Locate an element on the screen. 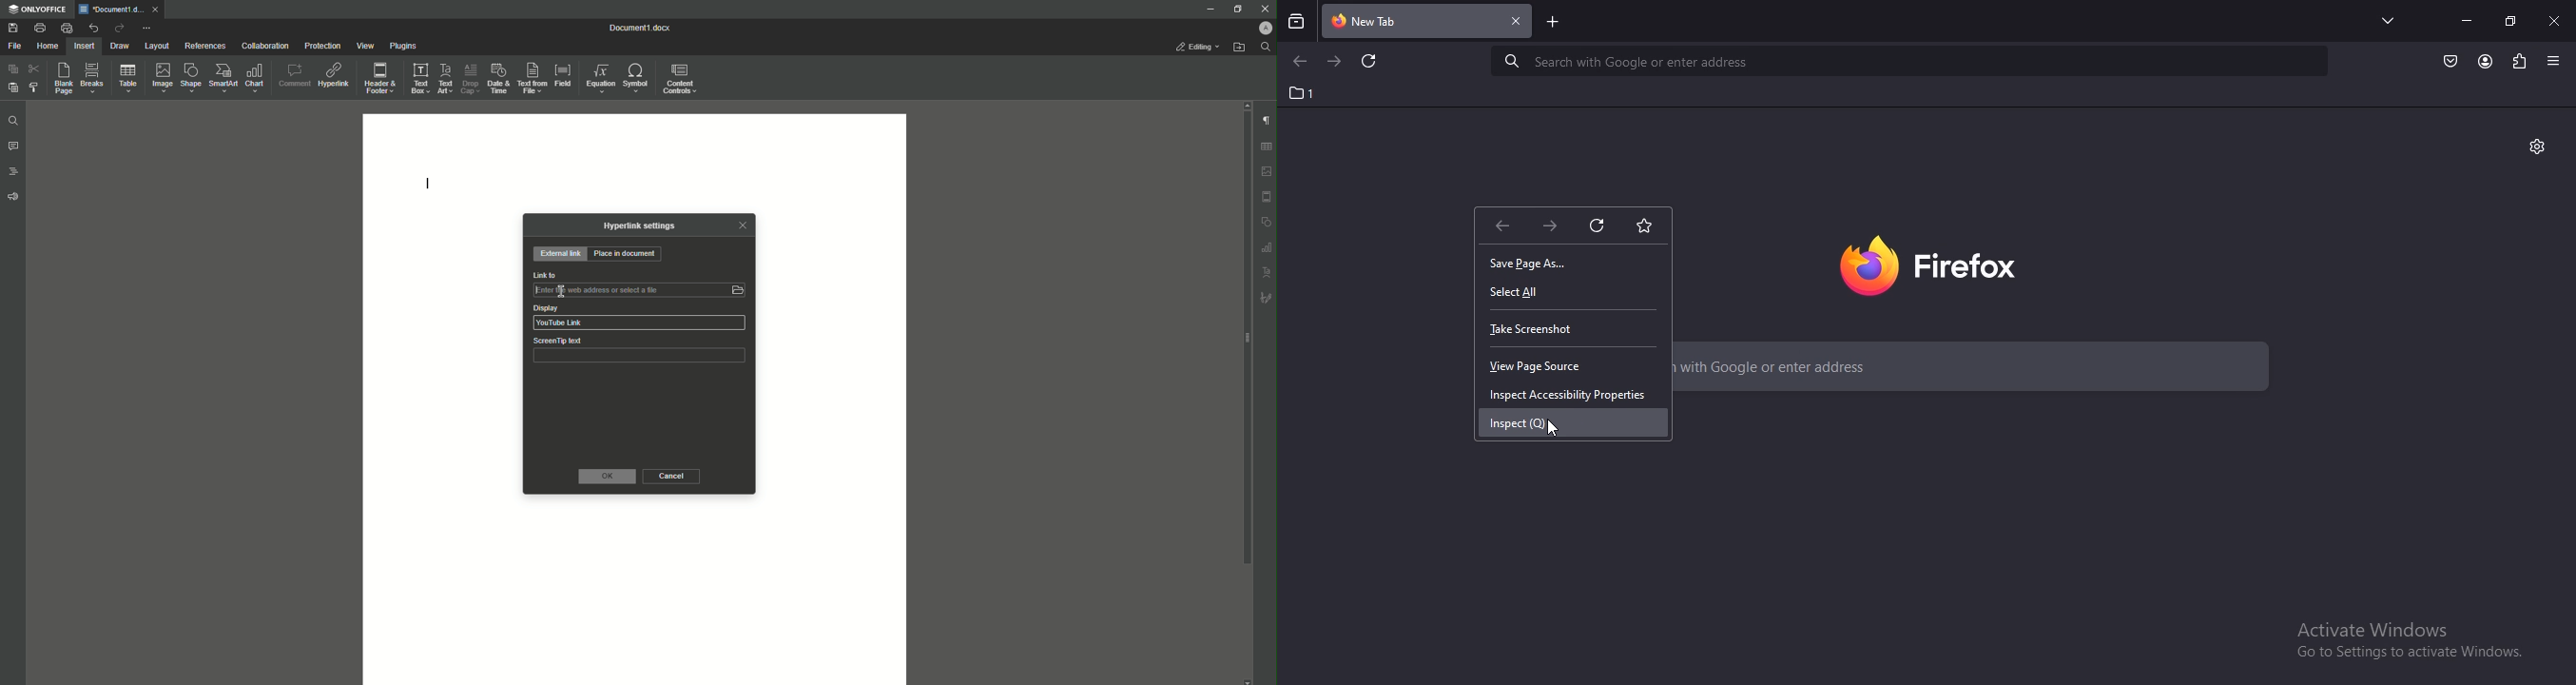 This screenshot has width=2576, height=700. scroll bar is located at coordinates (1246, 338).